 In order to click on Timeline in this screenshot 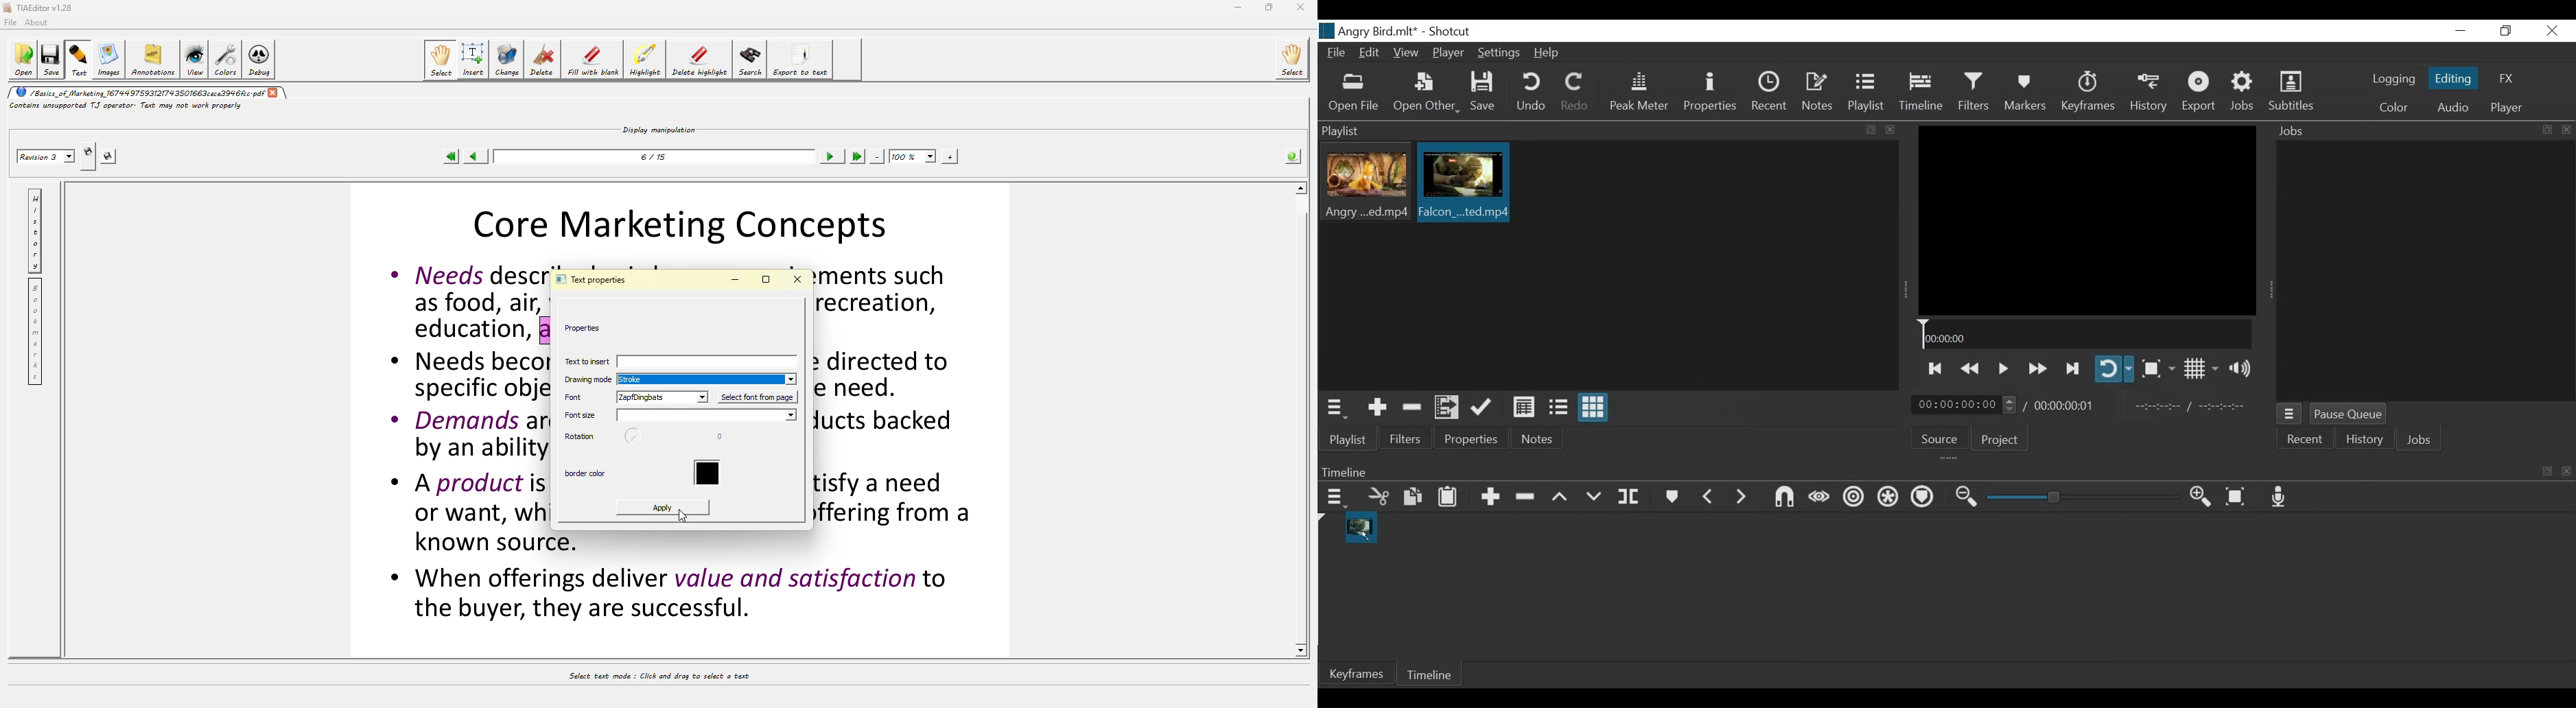, I will do `click(2083, 335)`.